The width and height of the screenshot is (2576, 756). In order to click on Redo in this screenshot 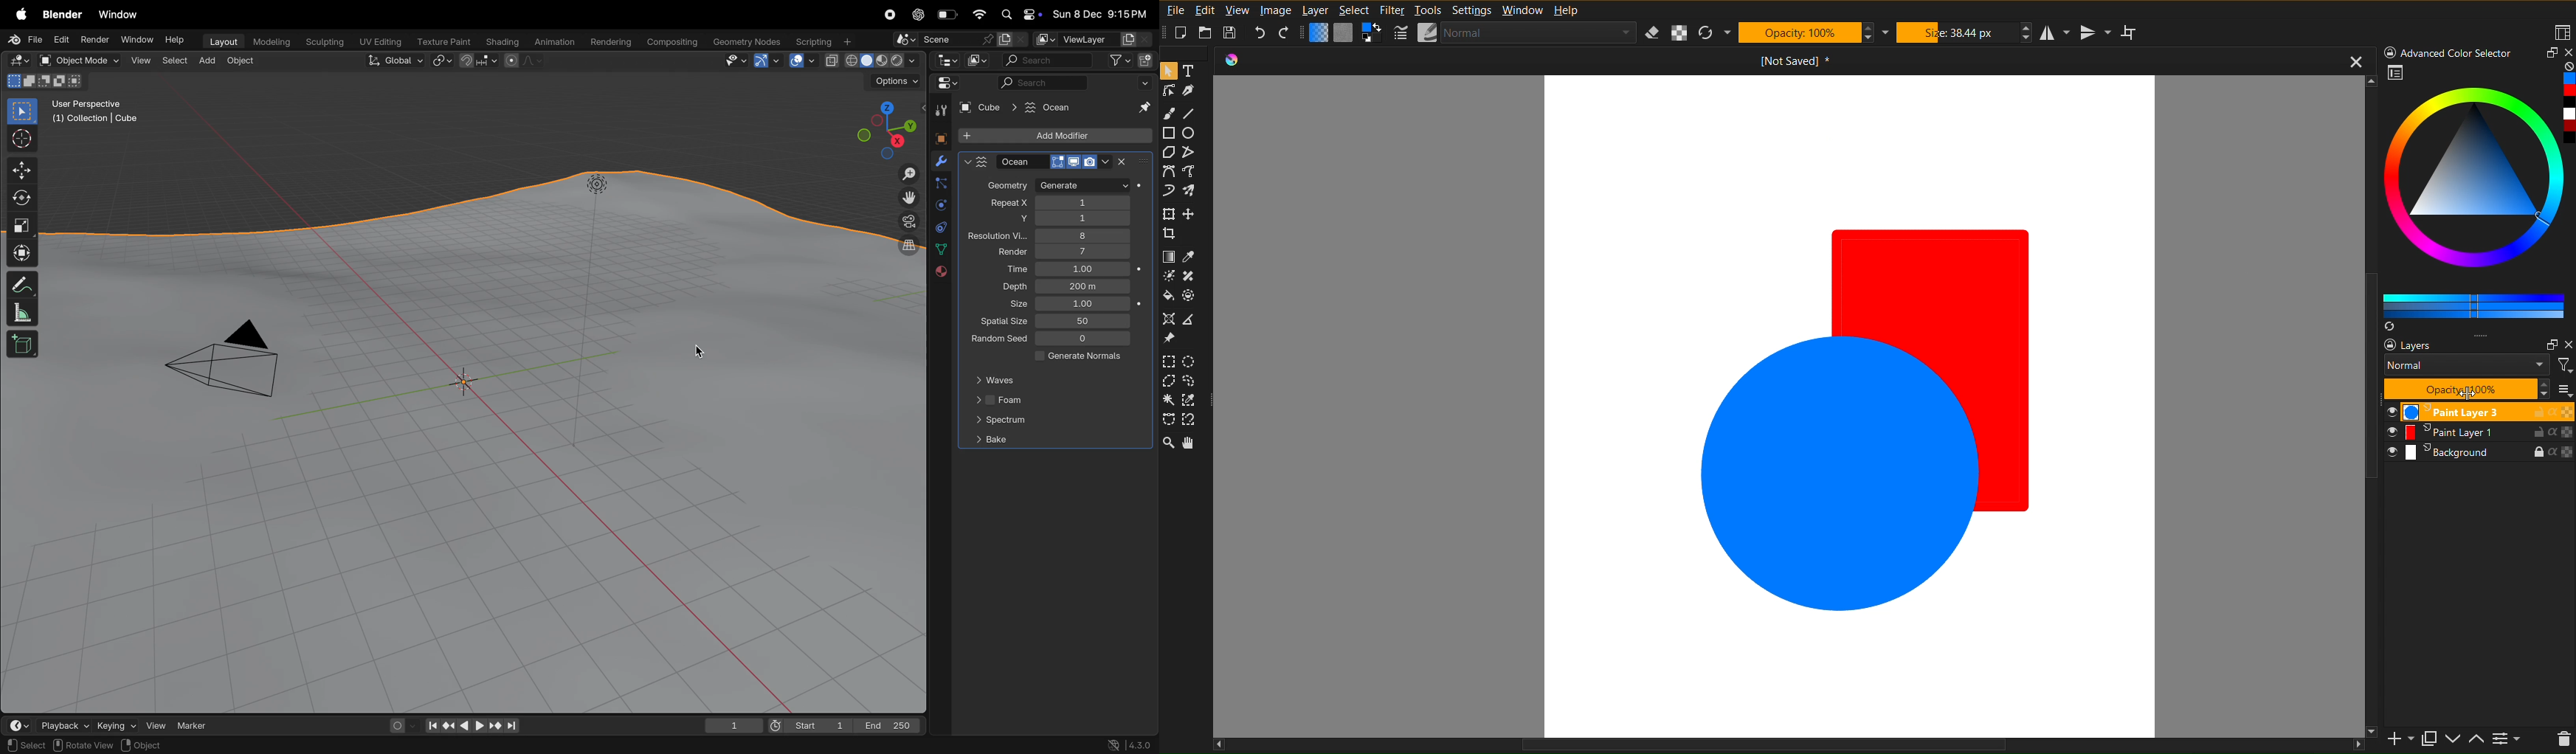, I will do `click(1284, 33)`.